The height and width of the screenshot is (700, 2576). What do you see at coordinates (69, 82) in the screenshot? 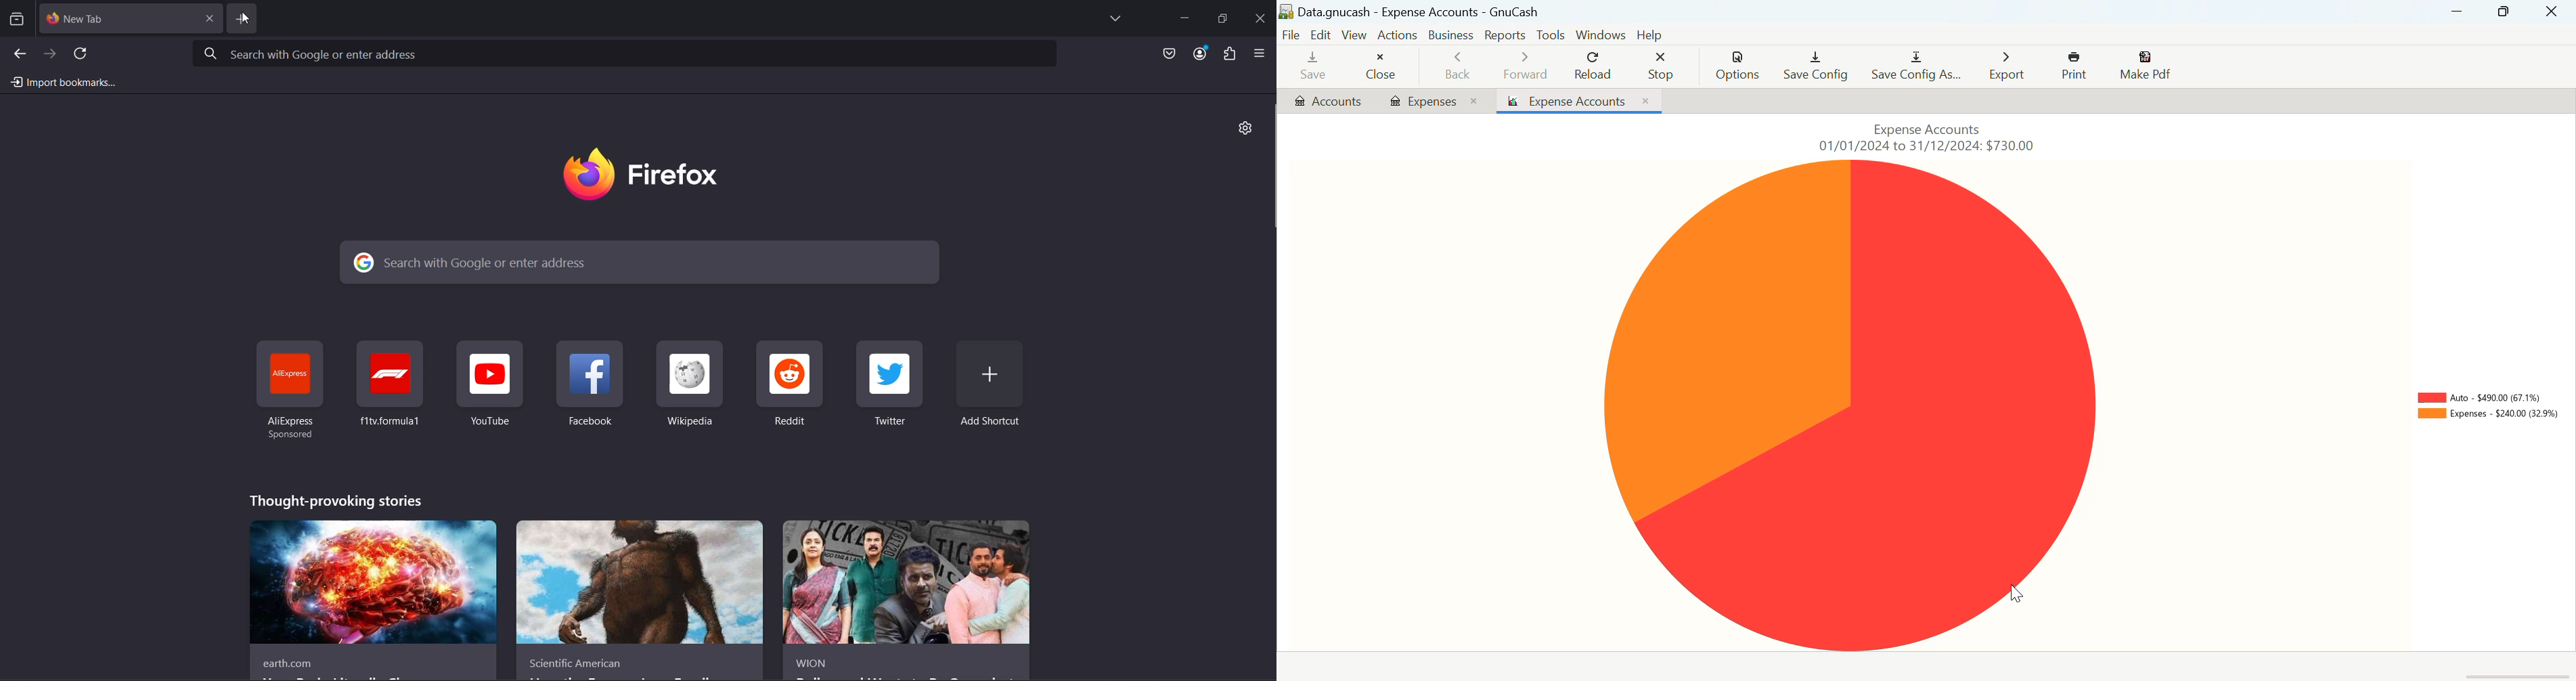
I see `import bookmarks` at bounding box center [69, 82].